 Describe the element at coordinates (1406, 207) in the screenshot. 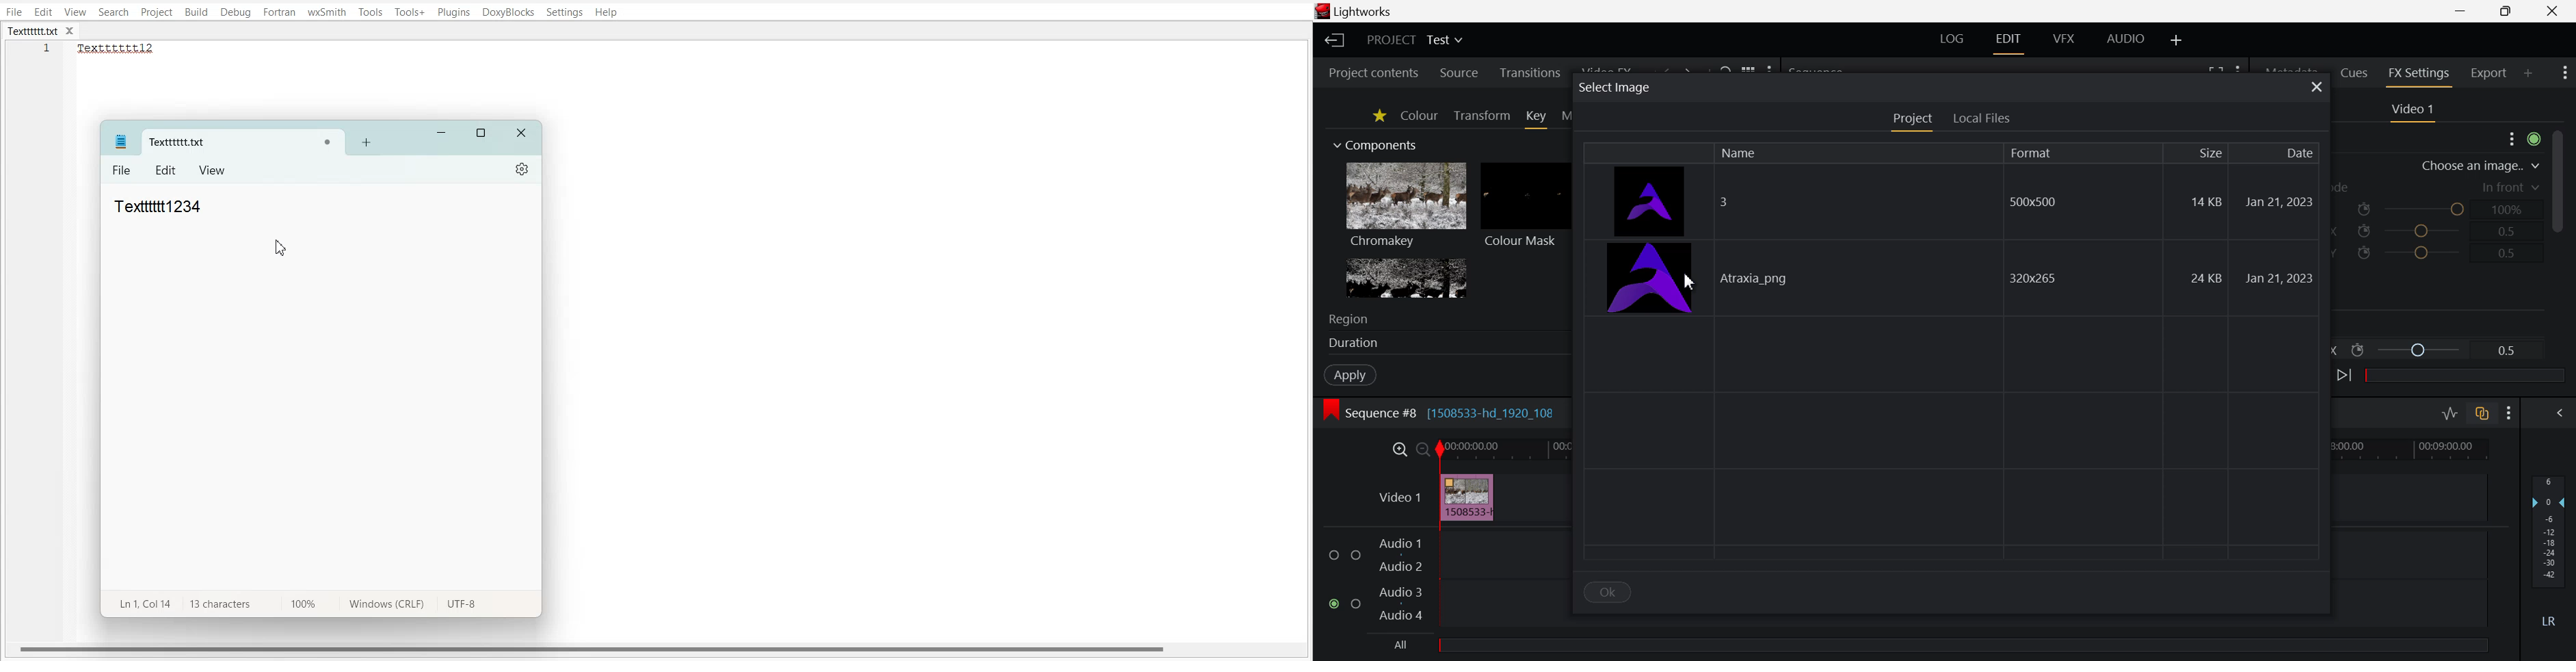

I see `Chromakey` at that location.